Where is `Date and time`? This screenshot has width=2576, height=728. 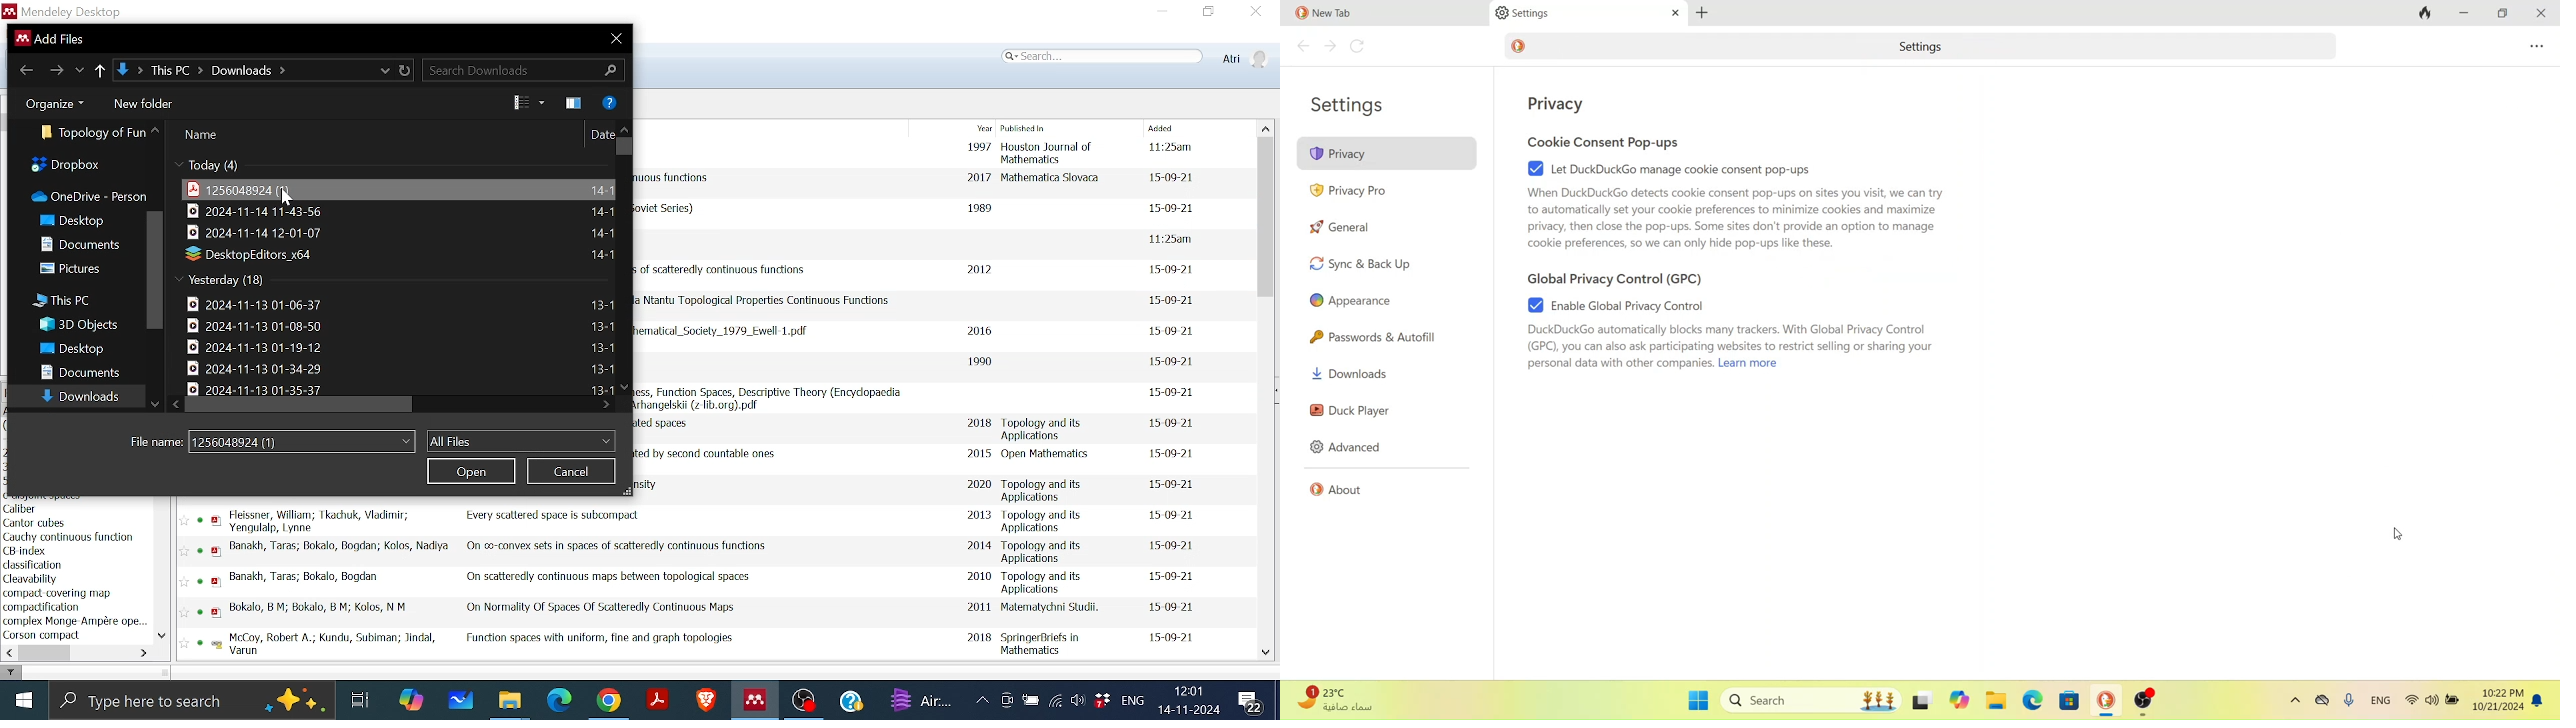 Date and time is located at coordinates (1189, 699).